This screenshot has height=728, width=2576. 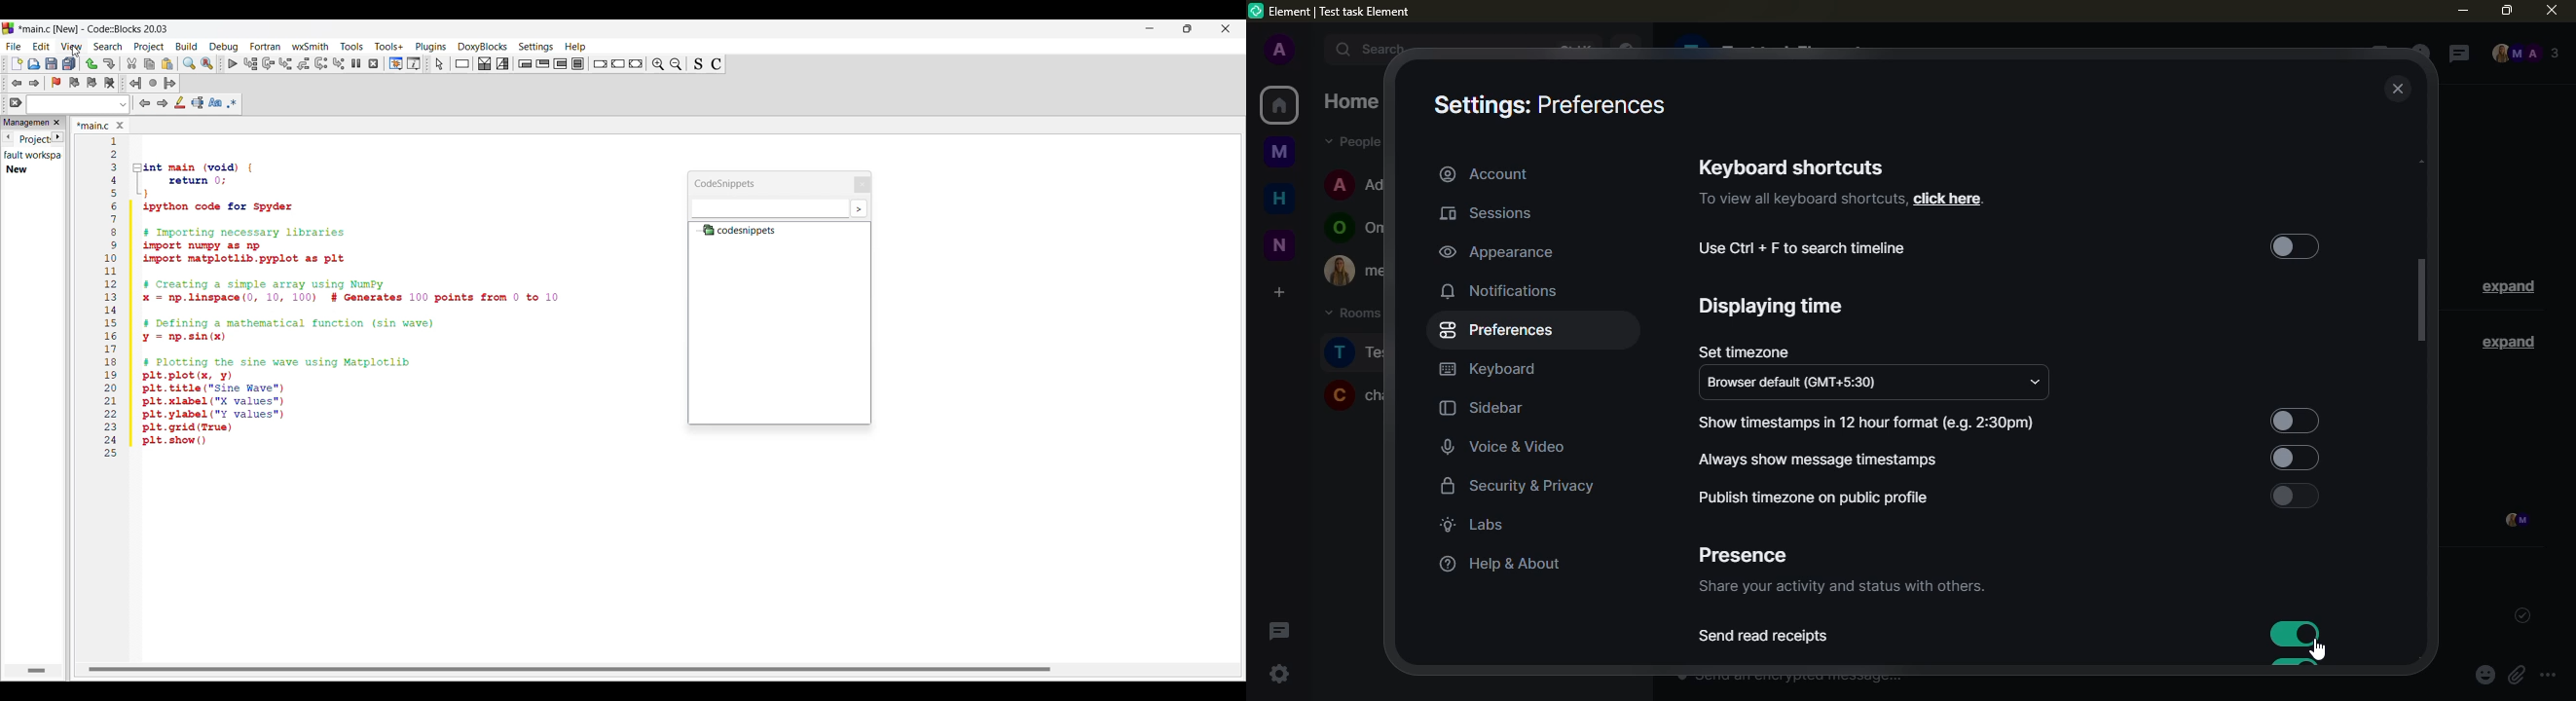 I want to click on minimize, so click(x=2462, y=11).